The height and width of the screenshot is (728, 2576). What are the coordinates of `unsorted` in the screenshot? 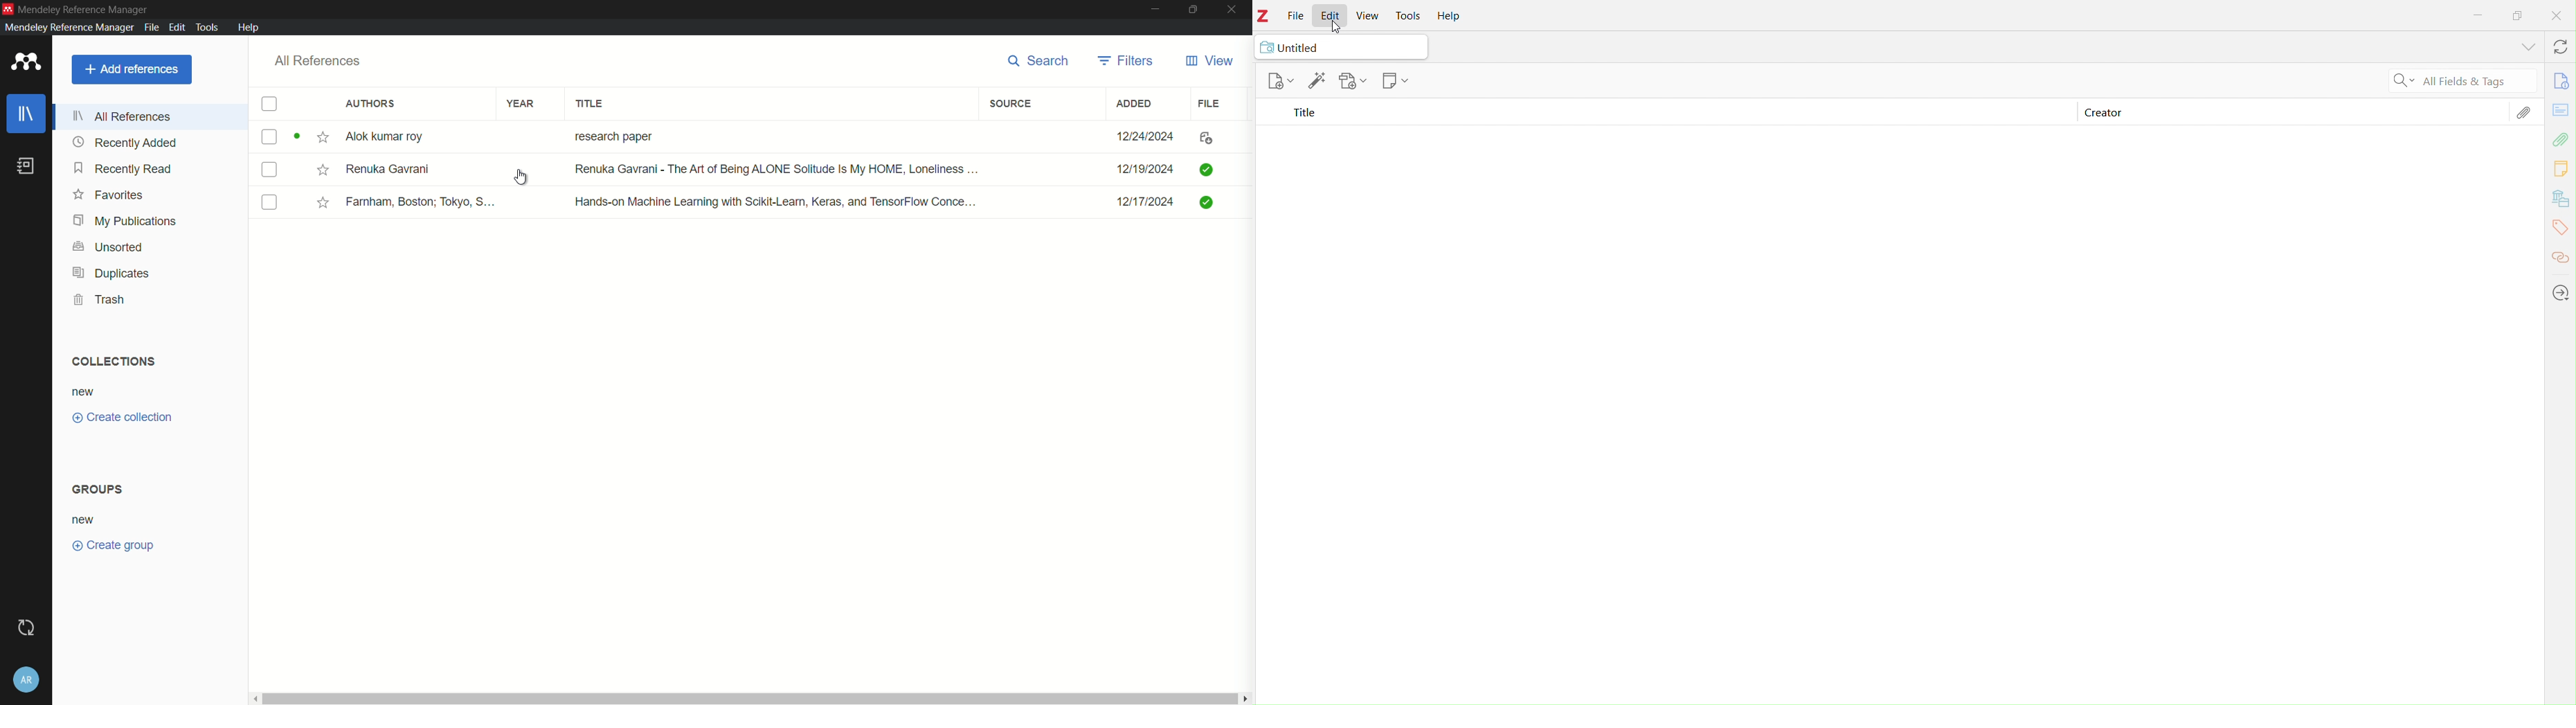 It's located at (110, 247).